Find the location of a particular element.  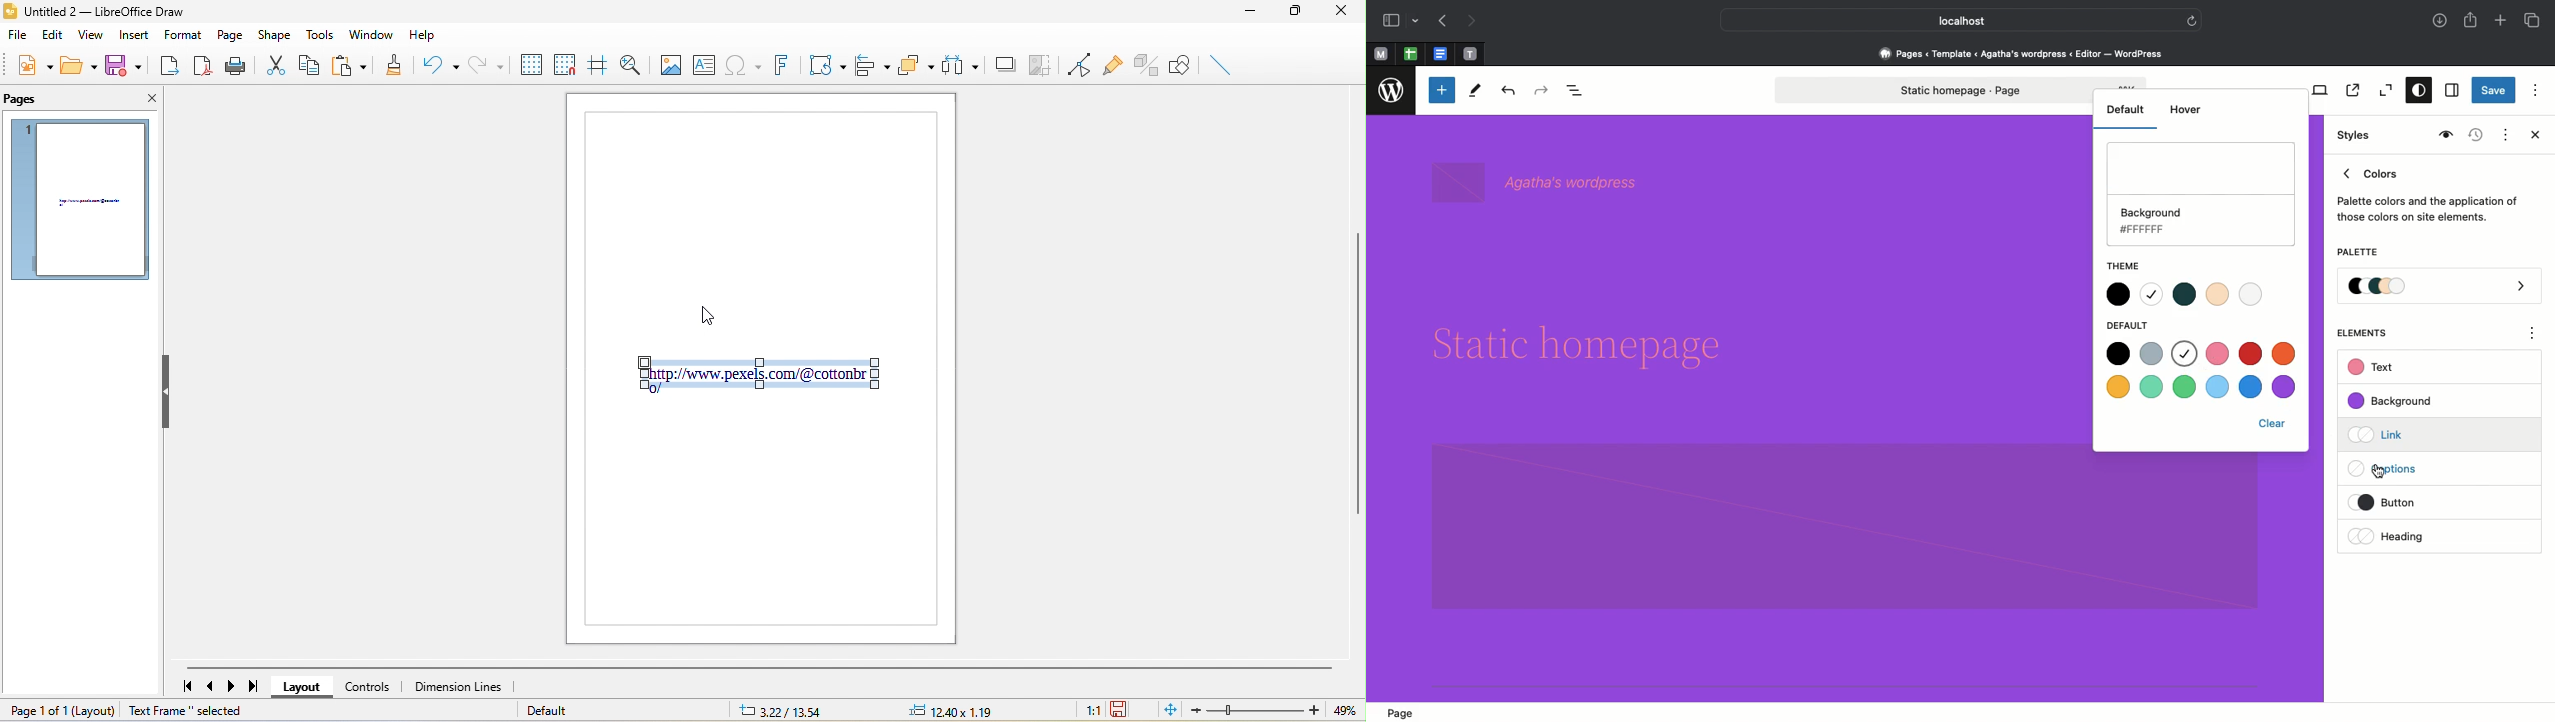

open is located at coordinates (77, 69).